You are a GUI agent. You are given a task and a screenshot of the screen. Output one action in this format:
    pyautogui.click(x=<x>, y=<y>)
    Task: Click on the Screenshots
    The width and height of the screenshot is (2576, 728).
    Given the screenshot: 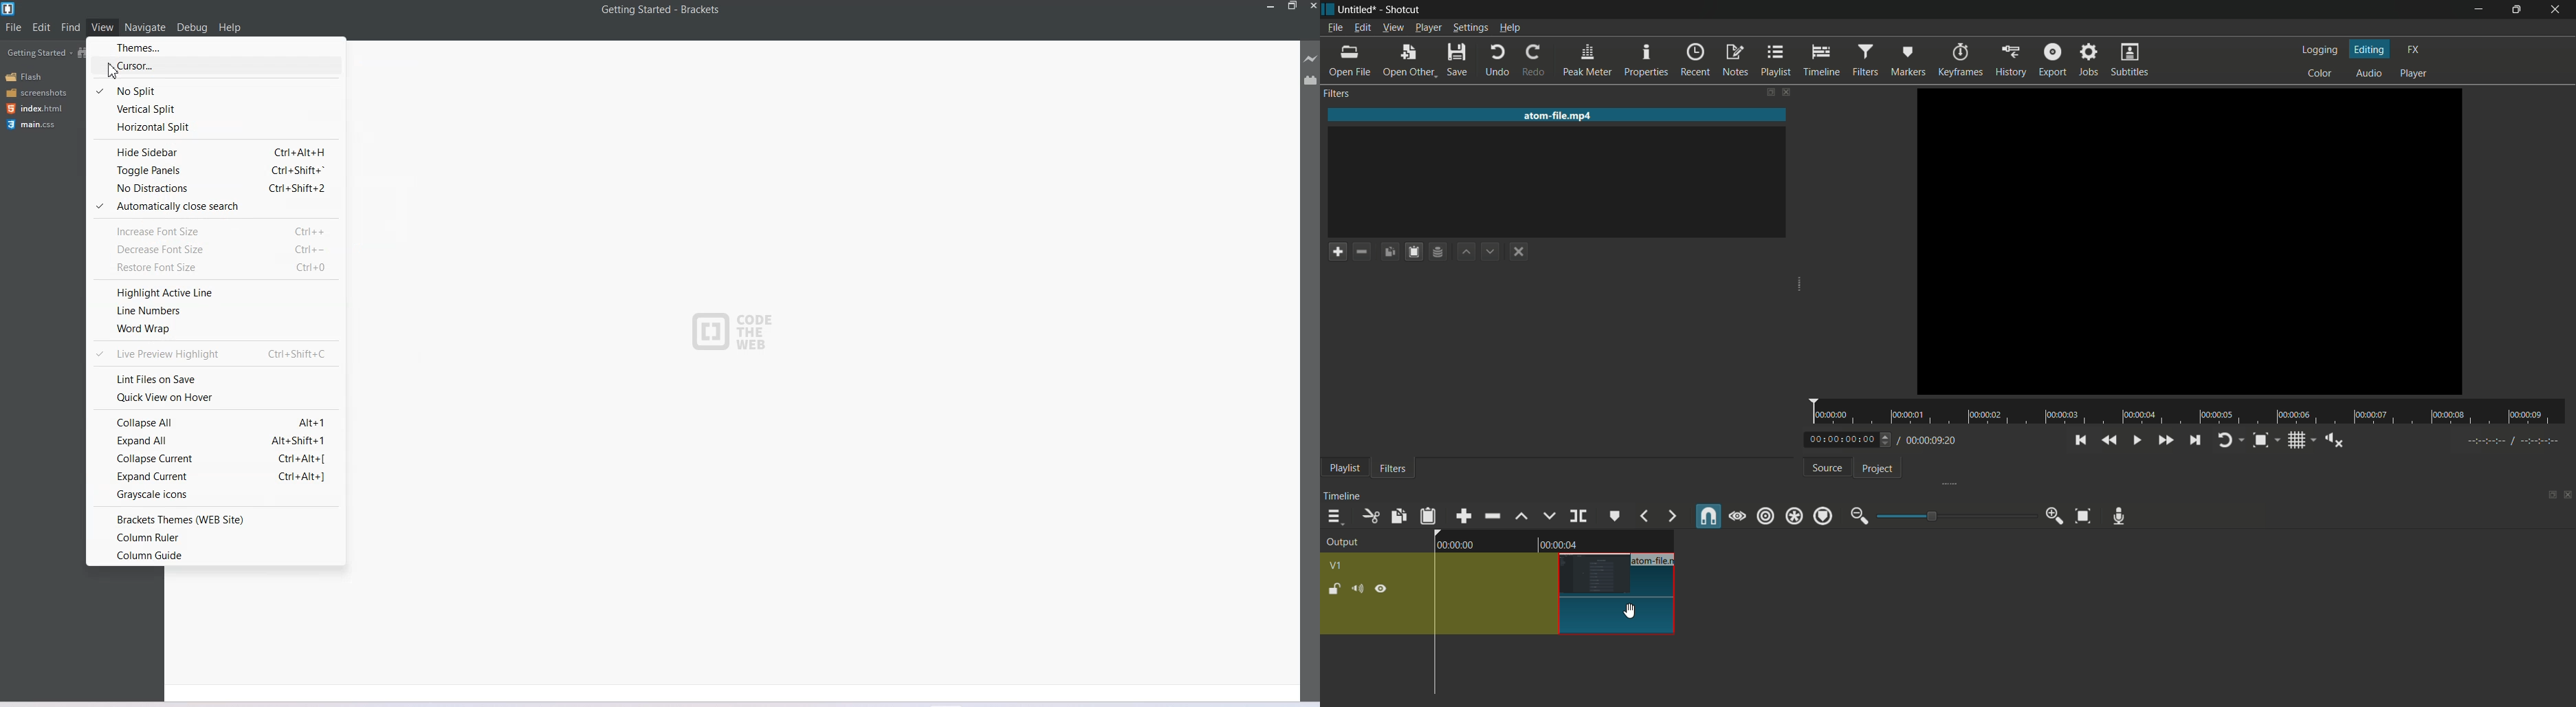 What is the action you would take?
    pyautogui.click(x=36, y=92)
    